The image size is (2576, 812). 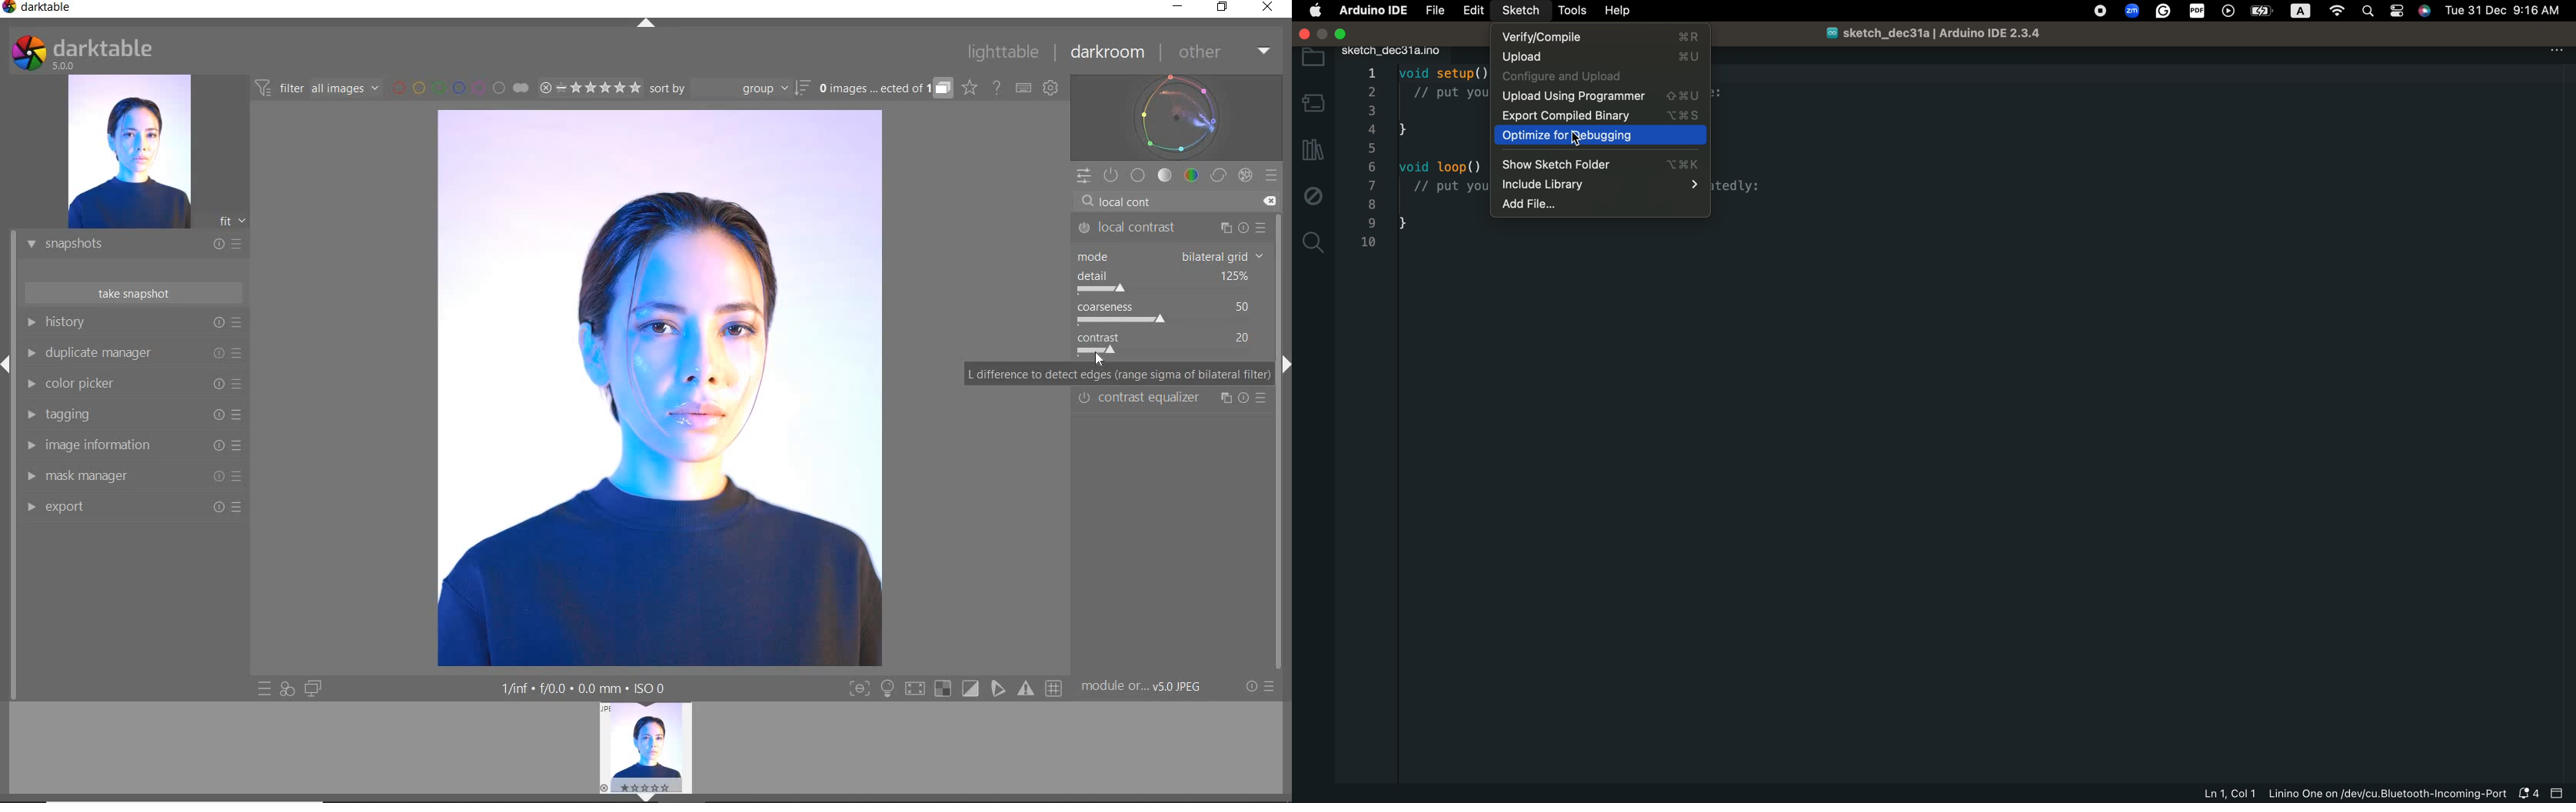 I want to click on IMAGE PREVIEW, so click(x=128, y=152).